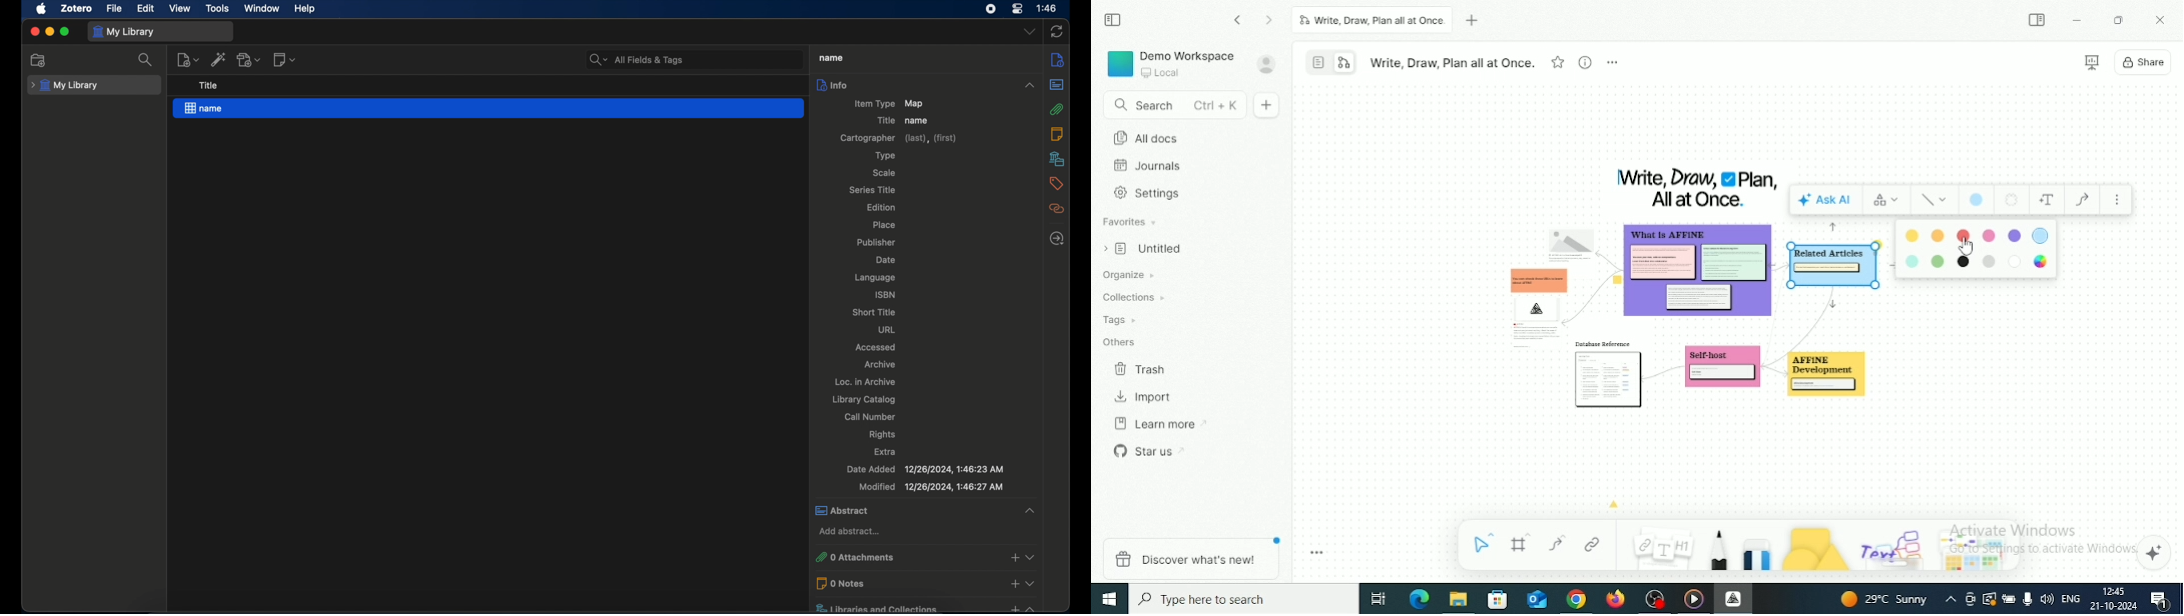 This screenshot has width=2184, height=616. Describe the element at coordinates (1935, 200) in the screenshot. I see `Style` at that location.